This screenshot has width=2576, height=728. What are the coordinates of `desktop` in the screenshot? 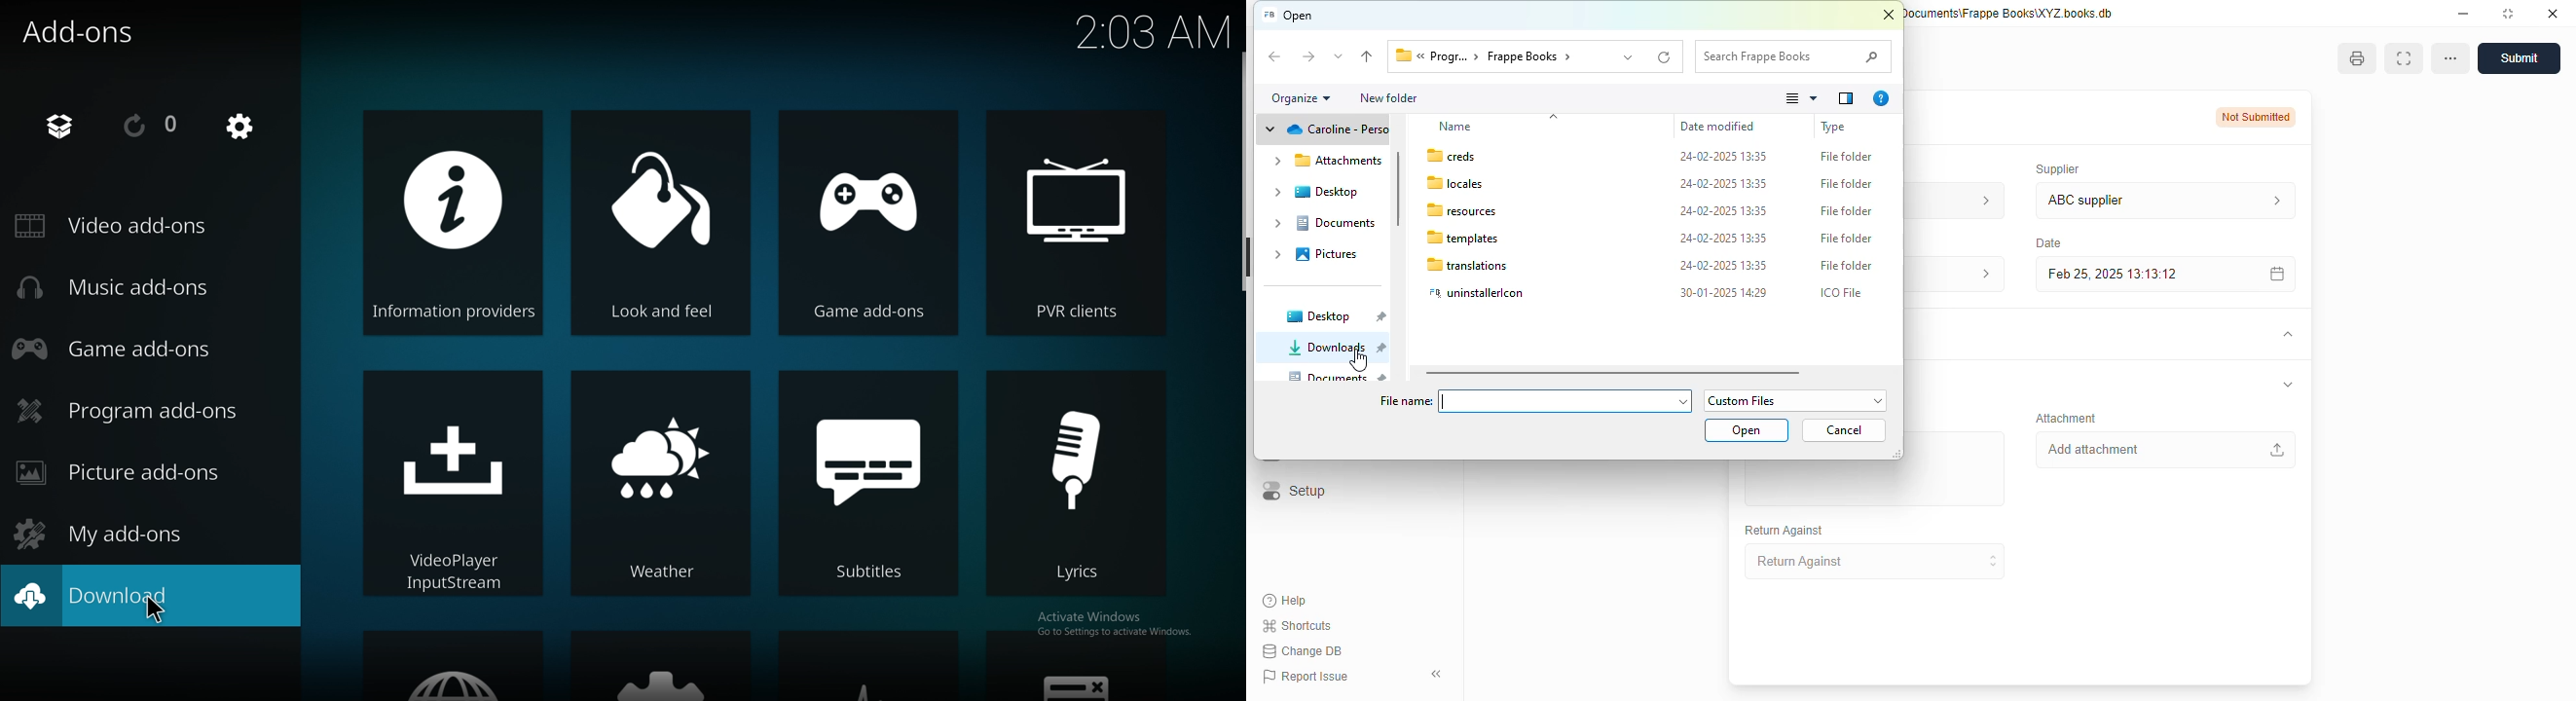 It's located at (1313, 192).